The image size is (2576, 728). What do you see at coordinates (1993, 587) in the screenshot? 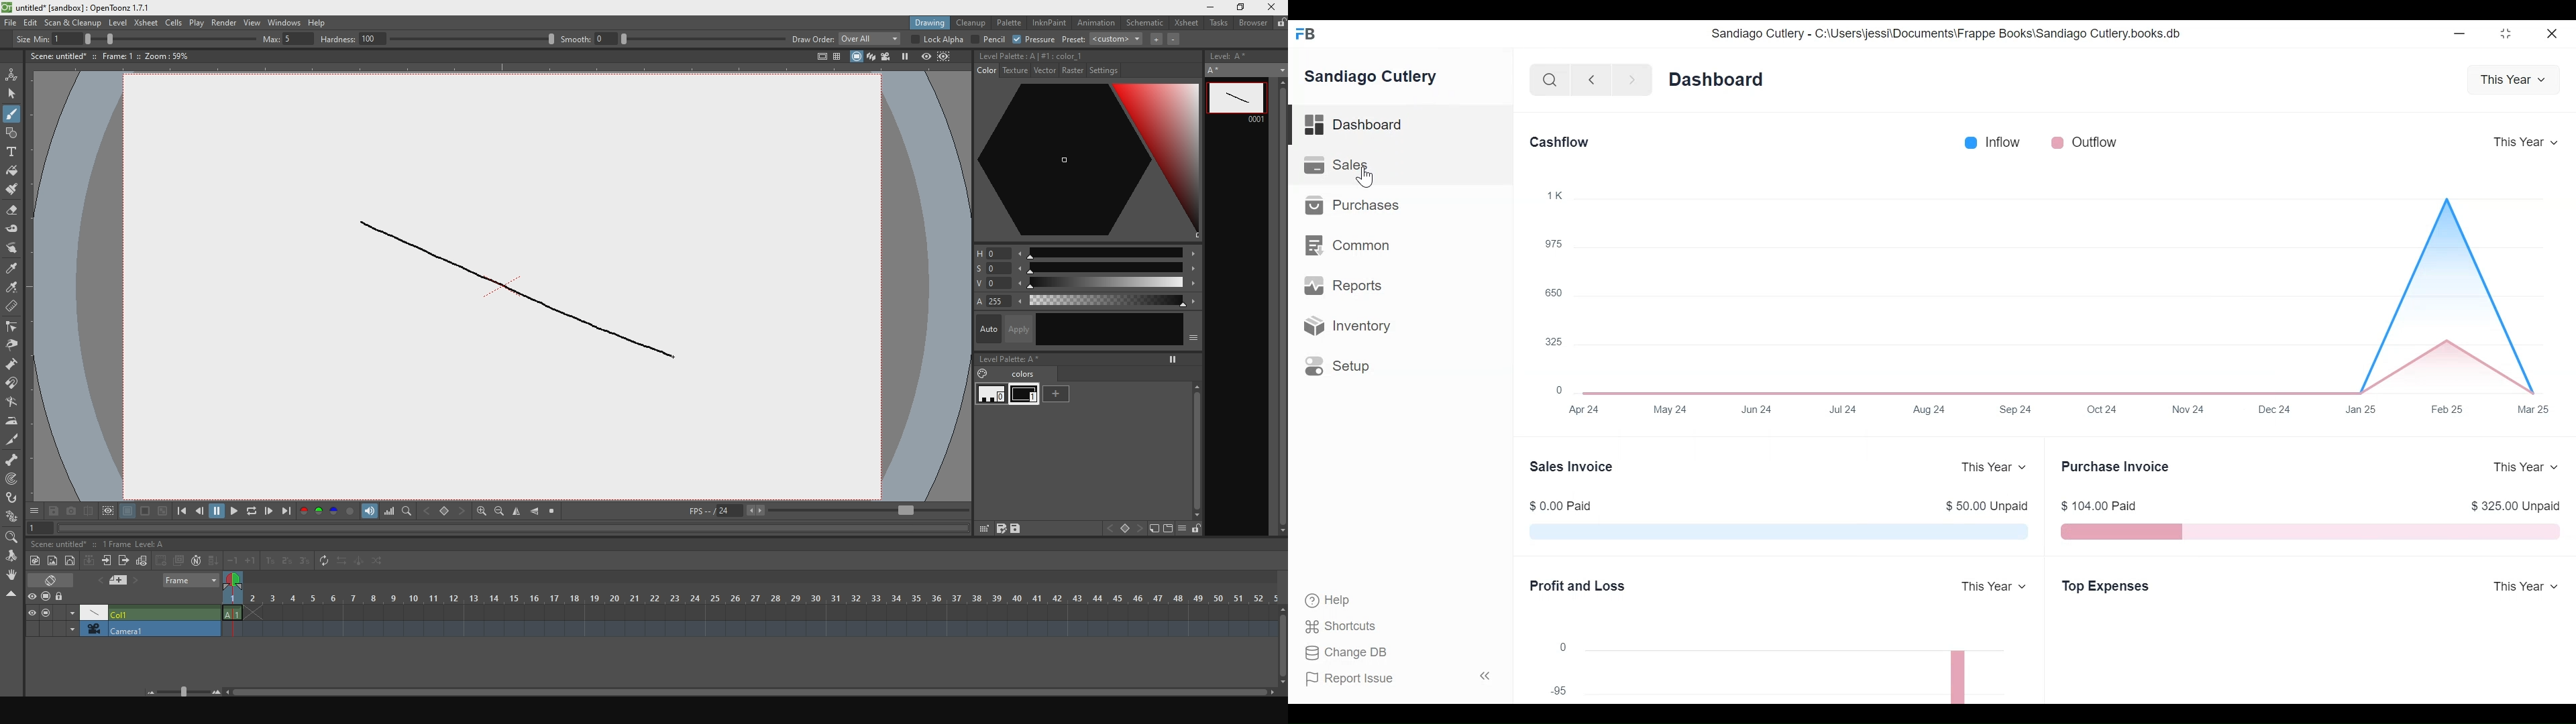
I see `This Year` at bounding box center [1993, 587].